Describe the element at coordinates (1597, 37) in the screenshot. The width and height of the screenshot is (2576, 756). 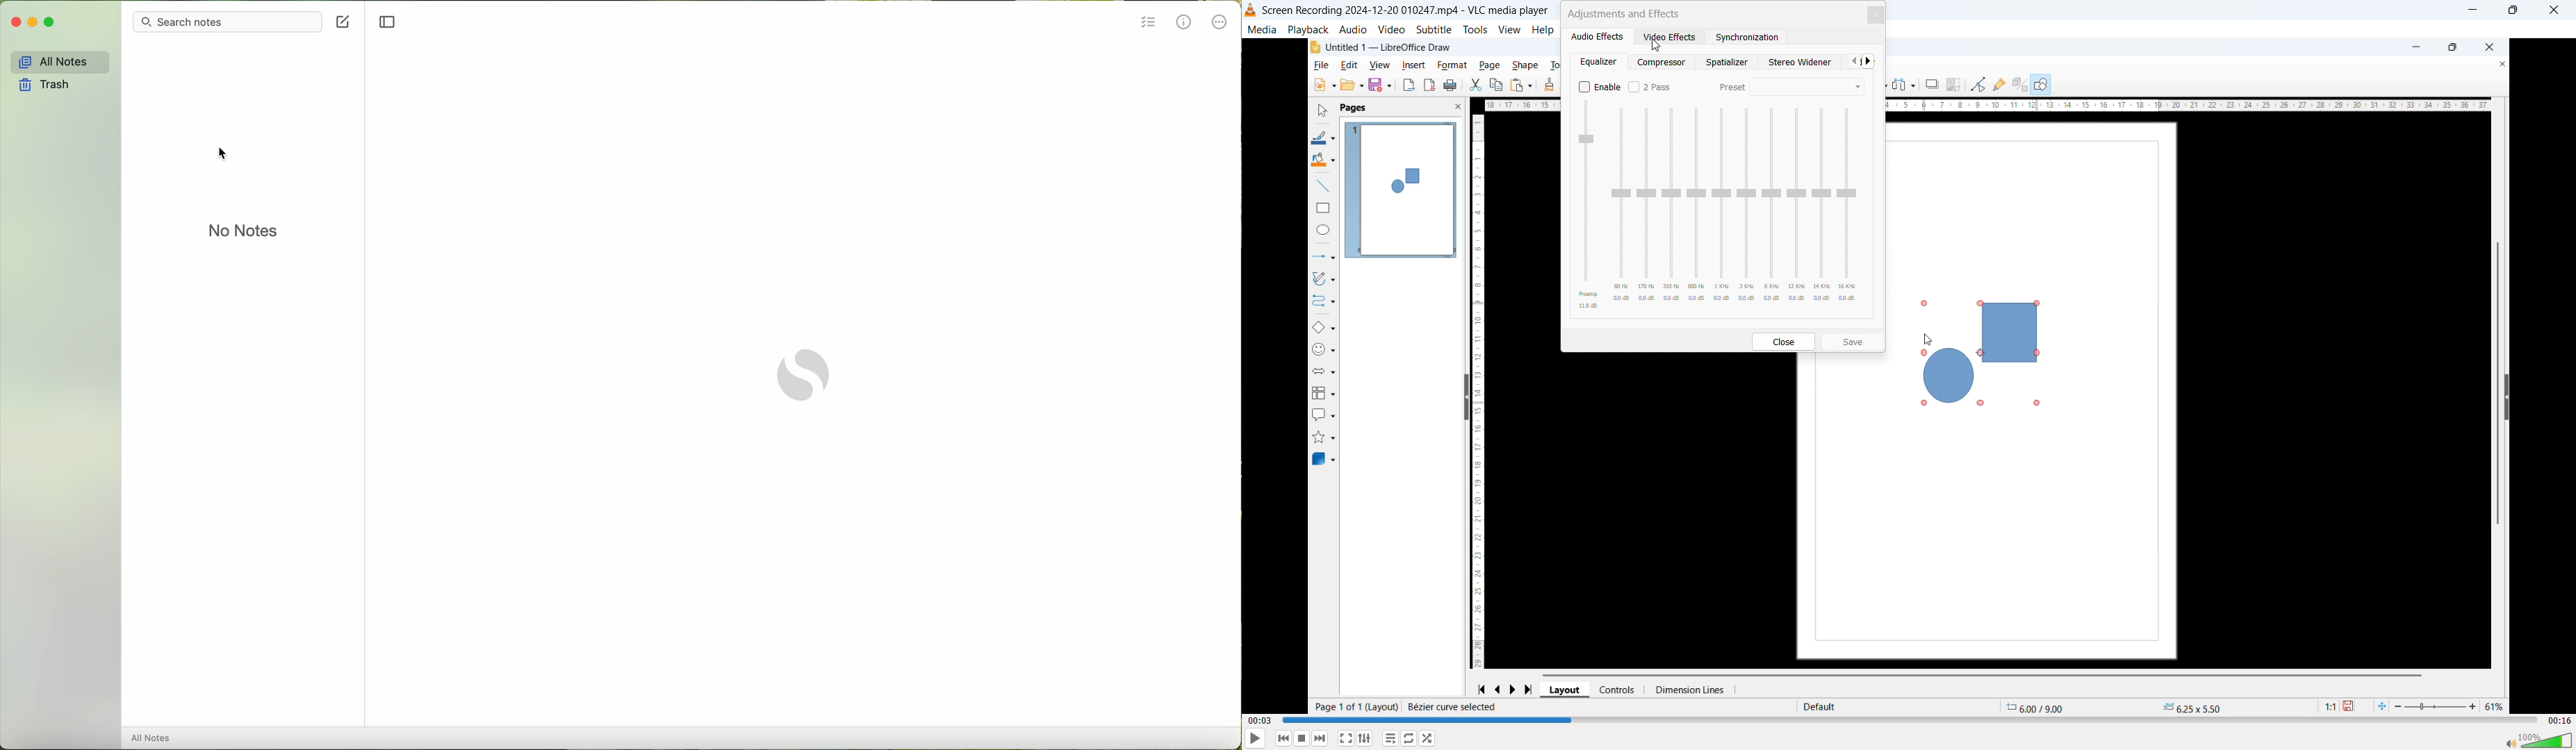
I see `Audio effects ` at that location.